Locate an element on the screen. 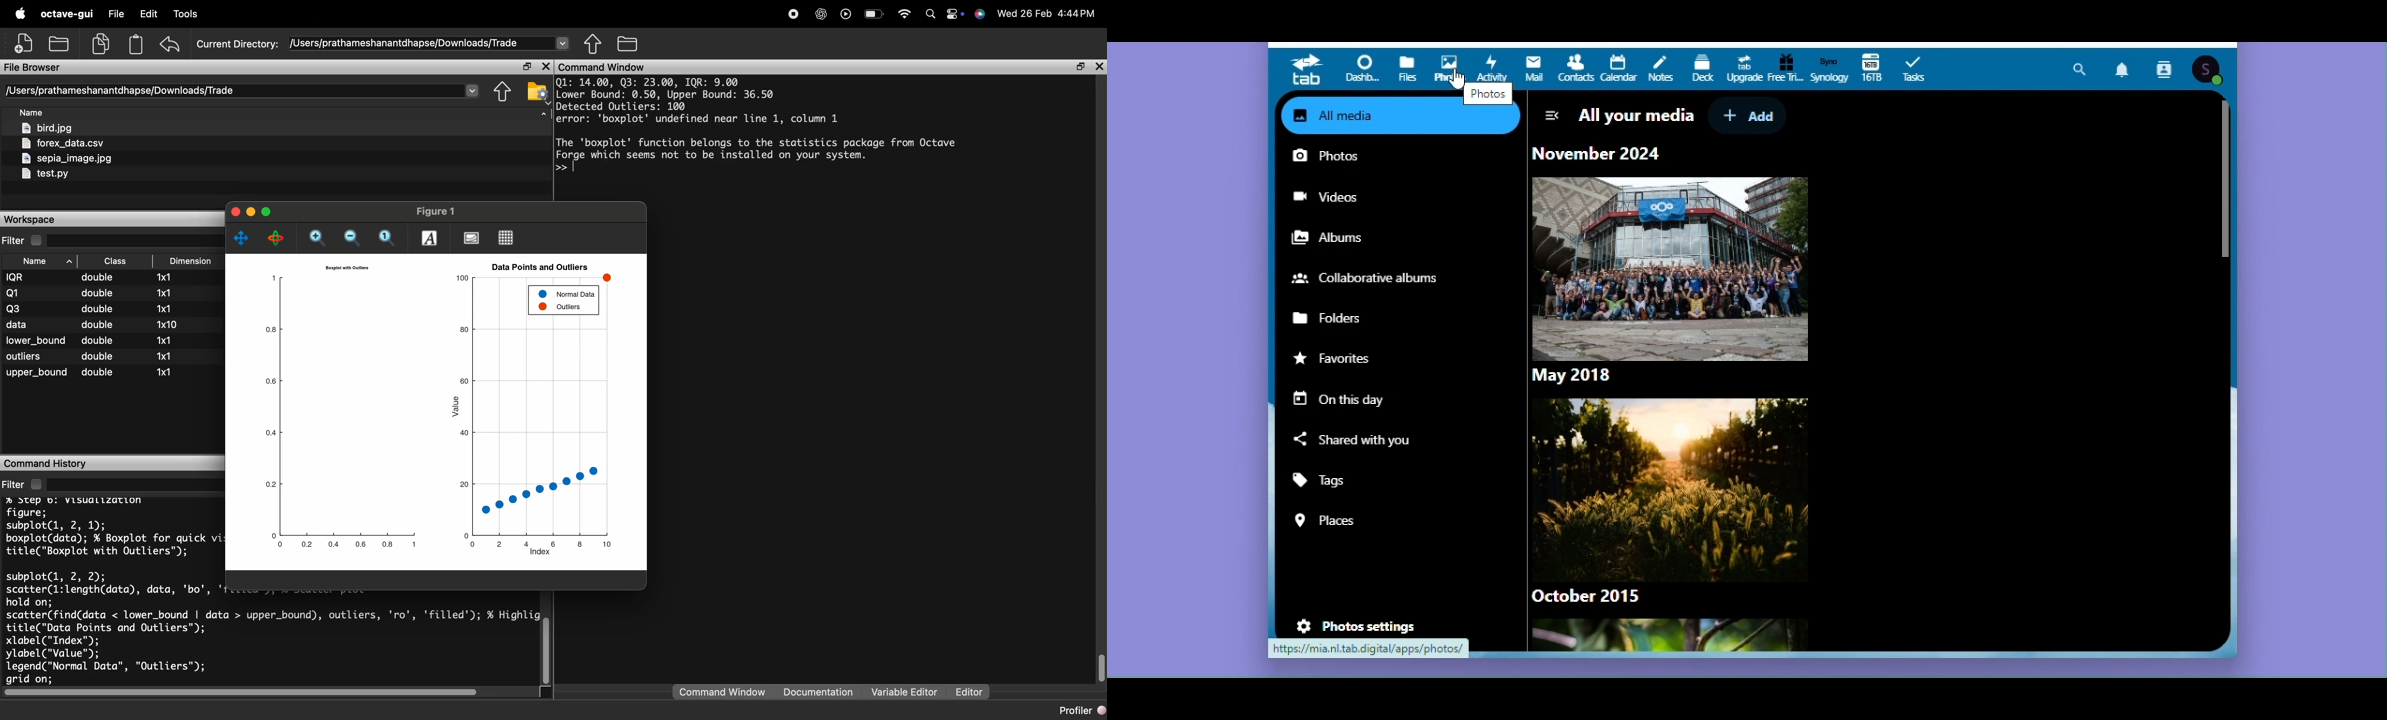 The height and width of the screenshot is (728, 2408). test.py is located at coordinates (44, 174).